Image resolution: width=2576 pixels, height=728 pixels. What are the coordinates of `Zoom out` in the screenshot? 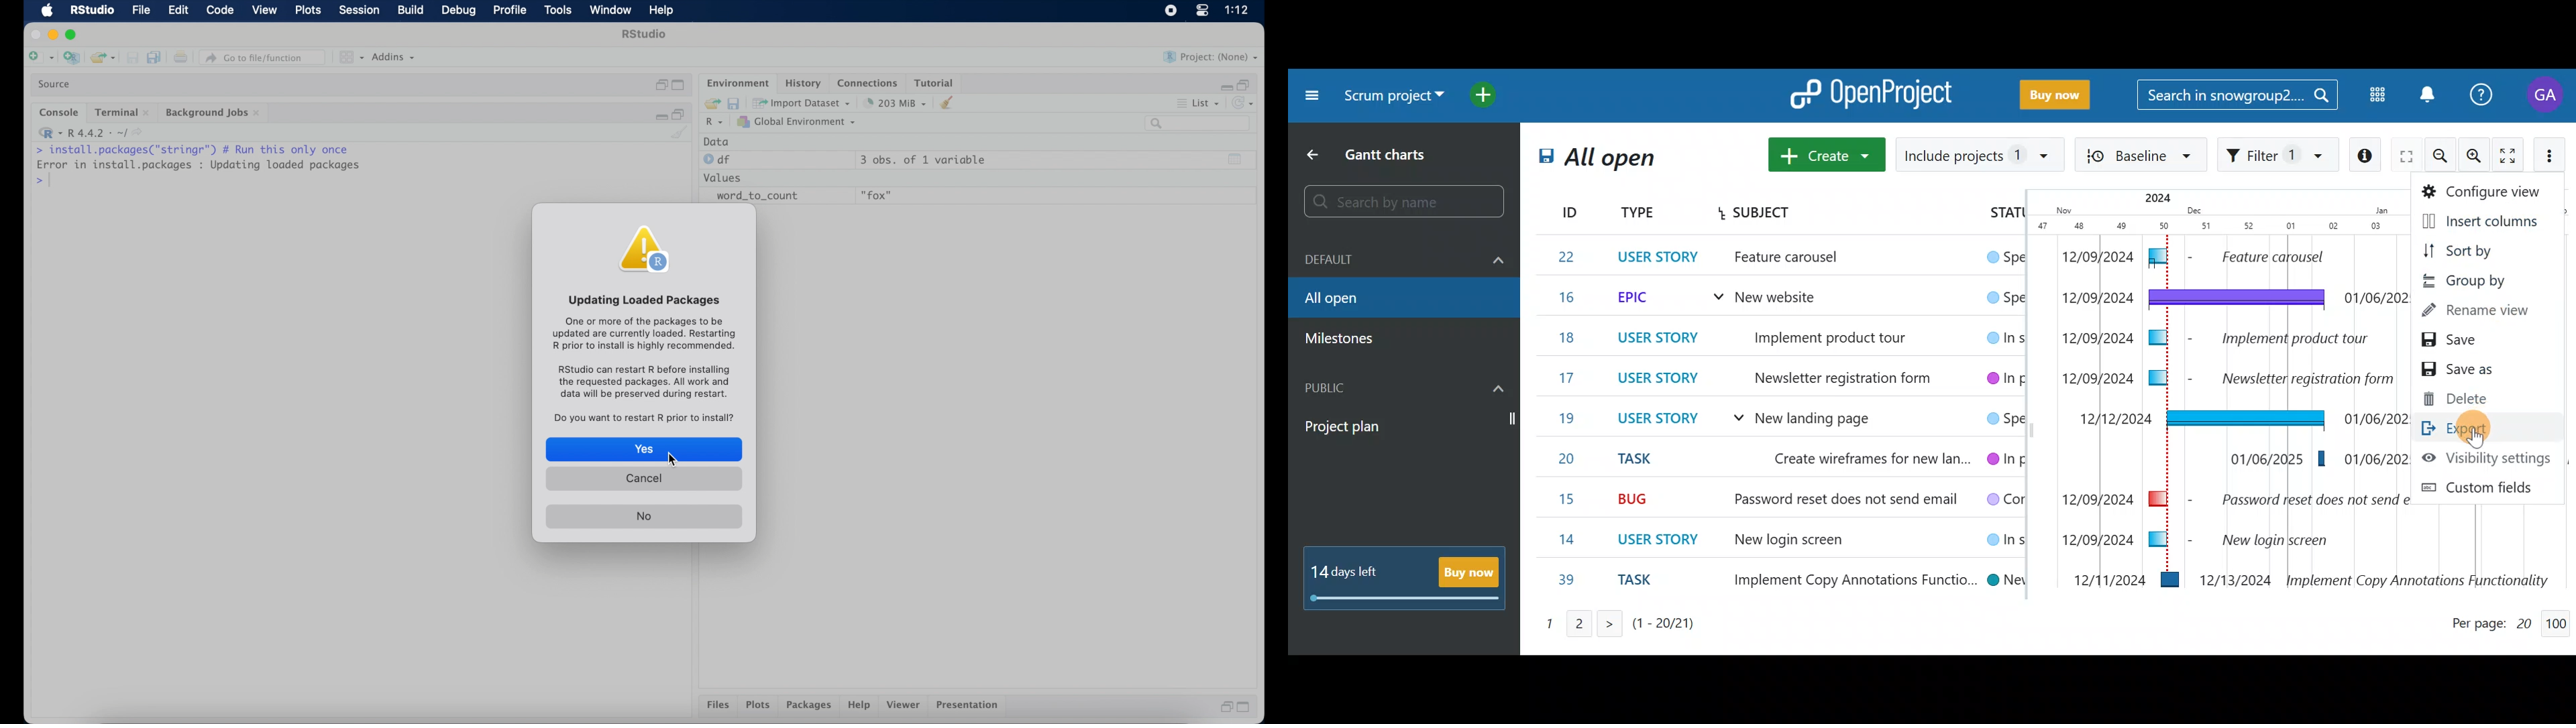 It's located at (2443, 157).